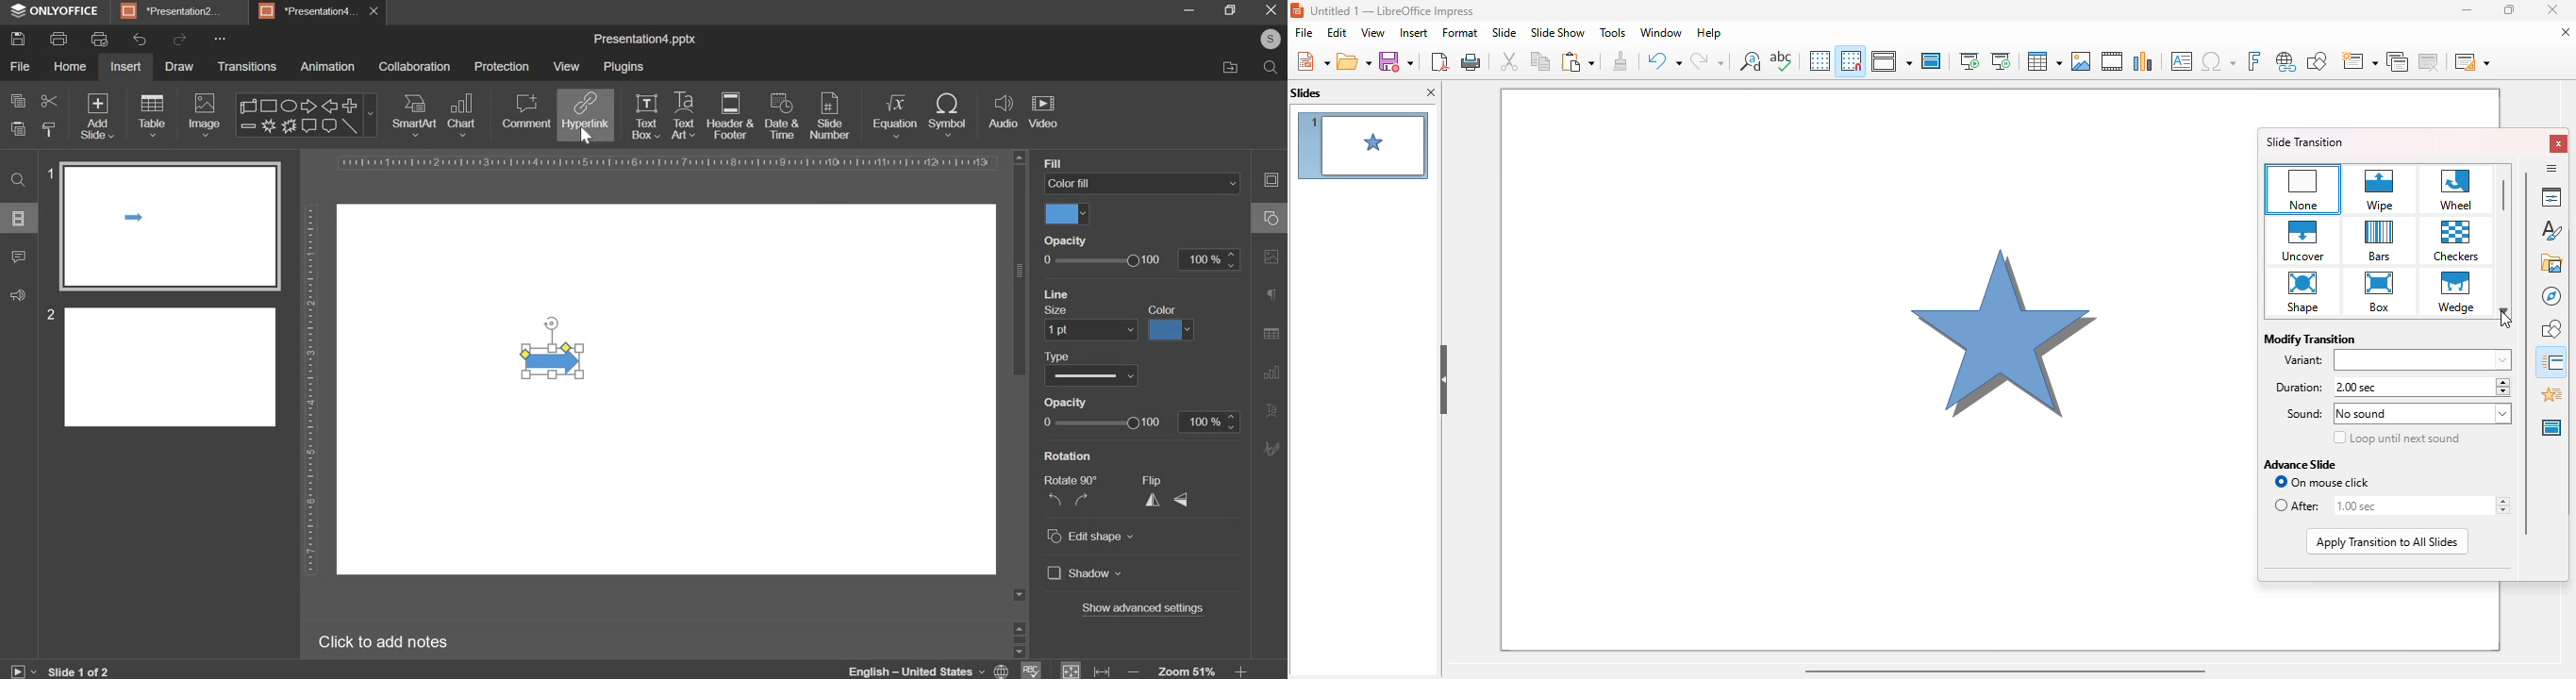  I want to click on open, so click(1354, 60).